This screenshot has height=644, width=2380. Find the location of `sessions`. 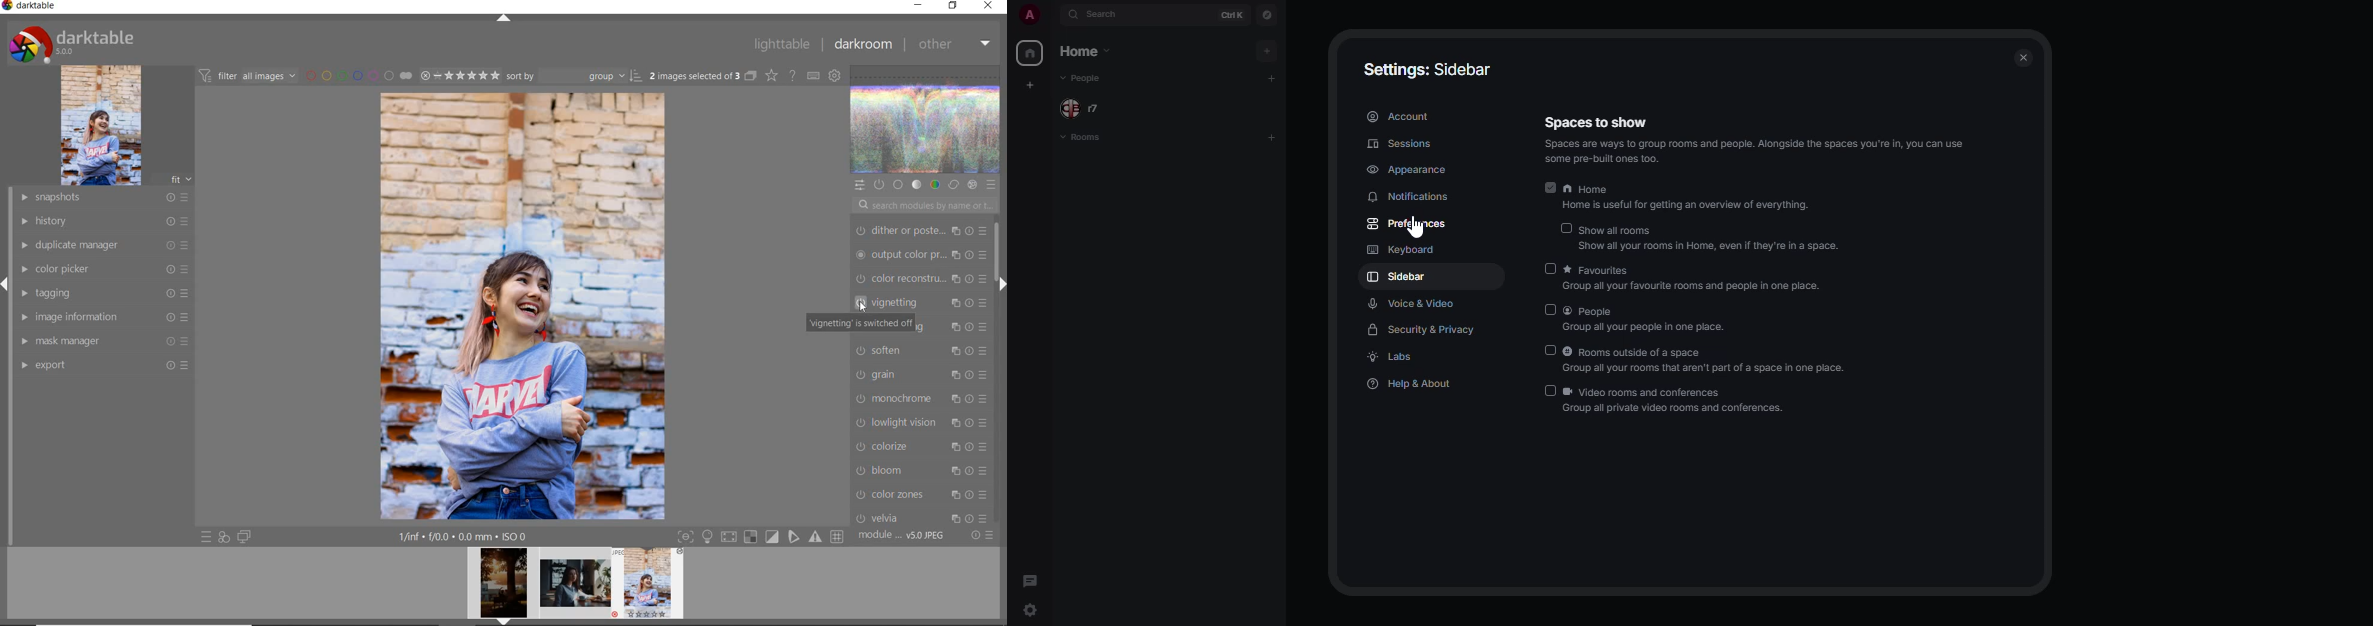

sessions is located at coordinates (1400, 144).